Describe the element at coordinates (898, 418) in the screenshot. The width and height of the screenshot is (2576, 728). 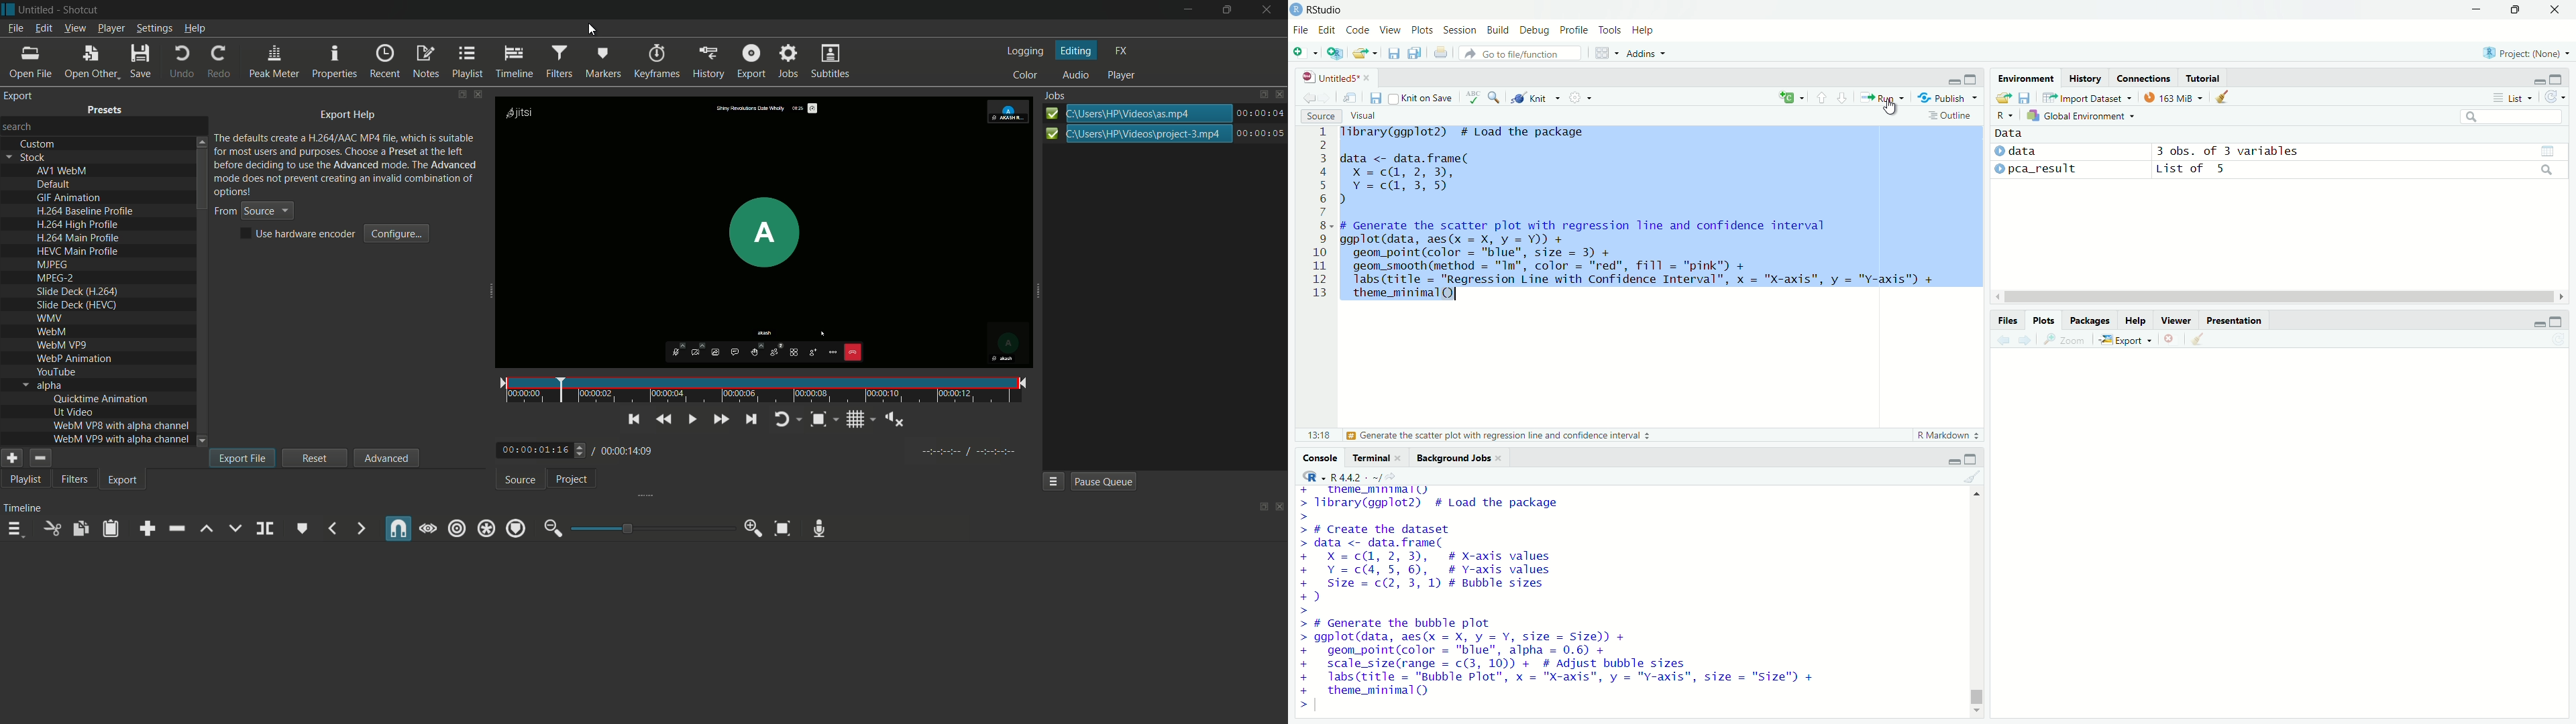
I see `show volume control` at that location.